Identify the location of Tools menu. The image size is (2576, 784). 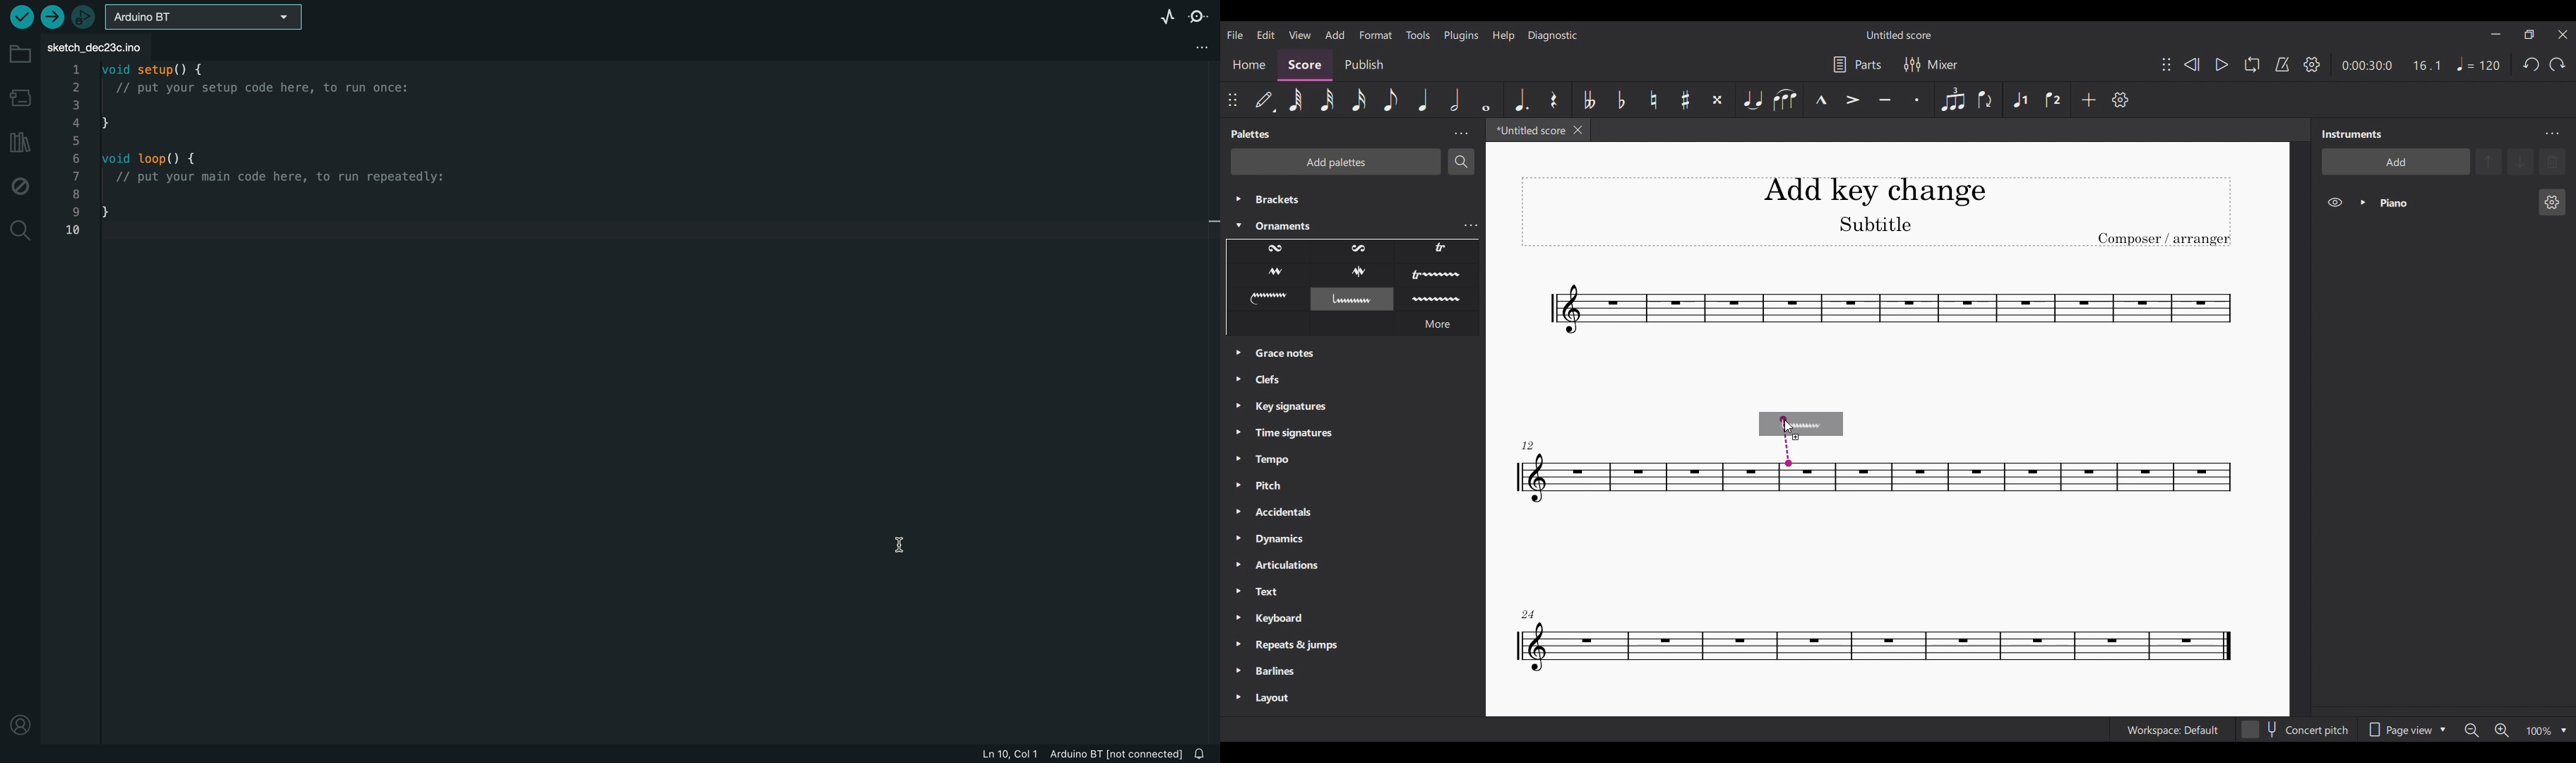
(1418, 35).